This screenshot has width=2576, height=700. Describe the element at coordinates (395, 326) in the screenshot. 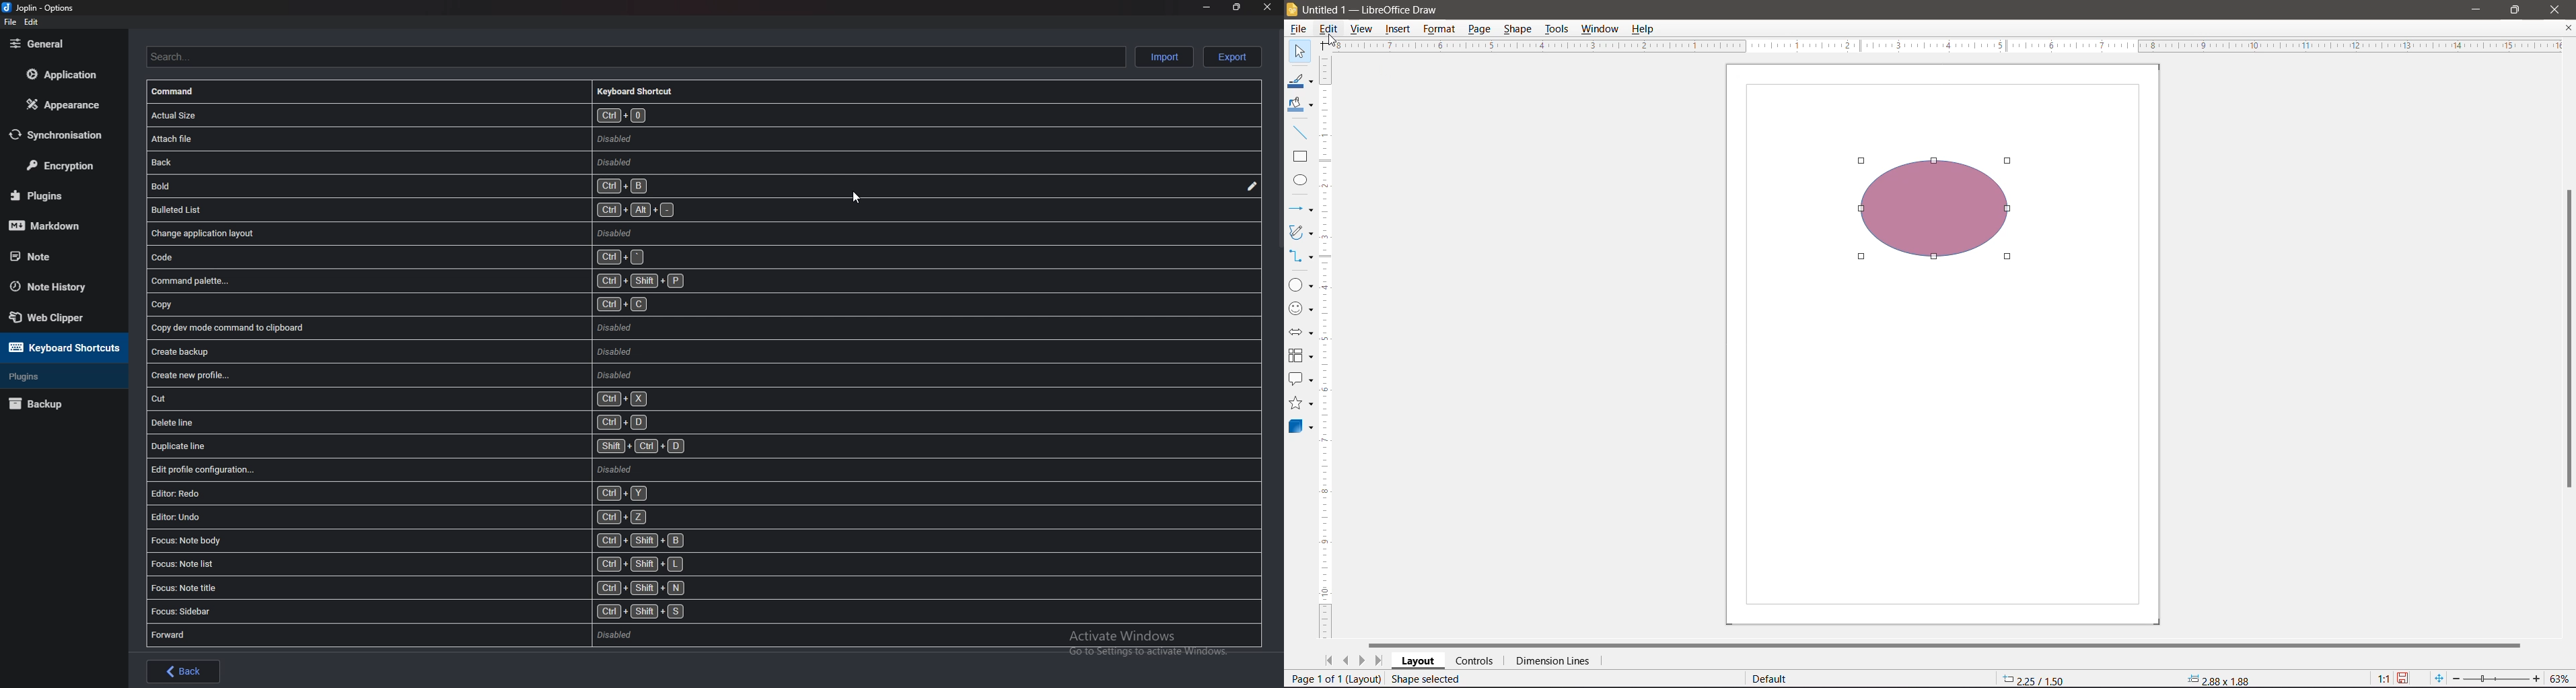

I see `Copy dev mode command to clipboard` at that location.